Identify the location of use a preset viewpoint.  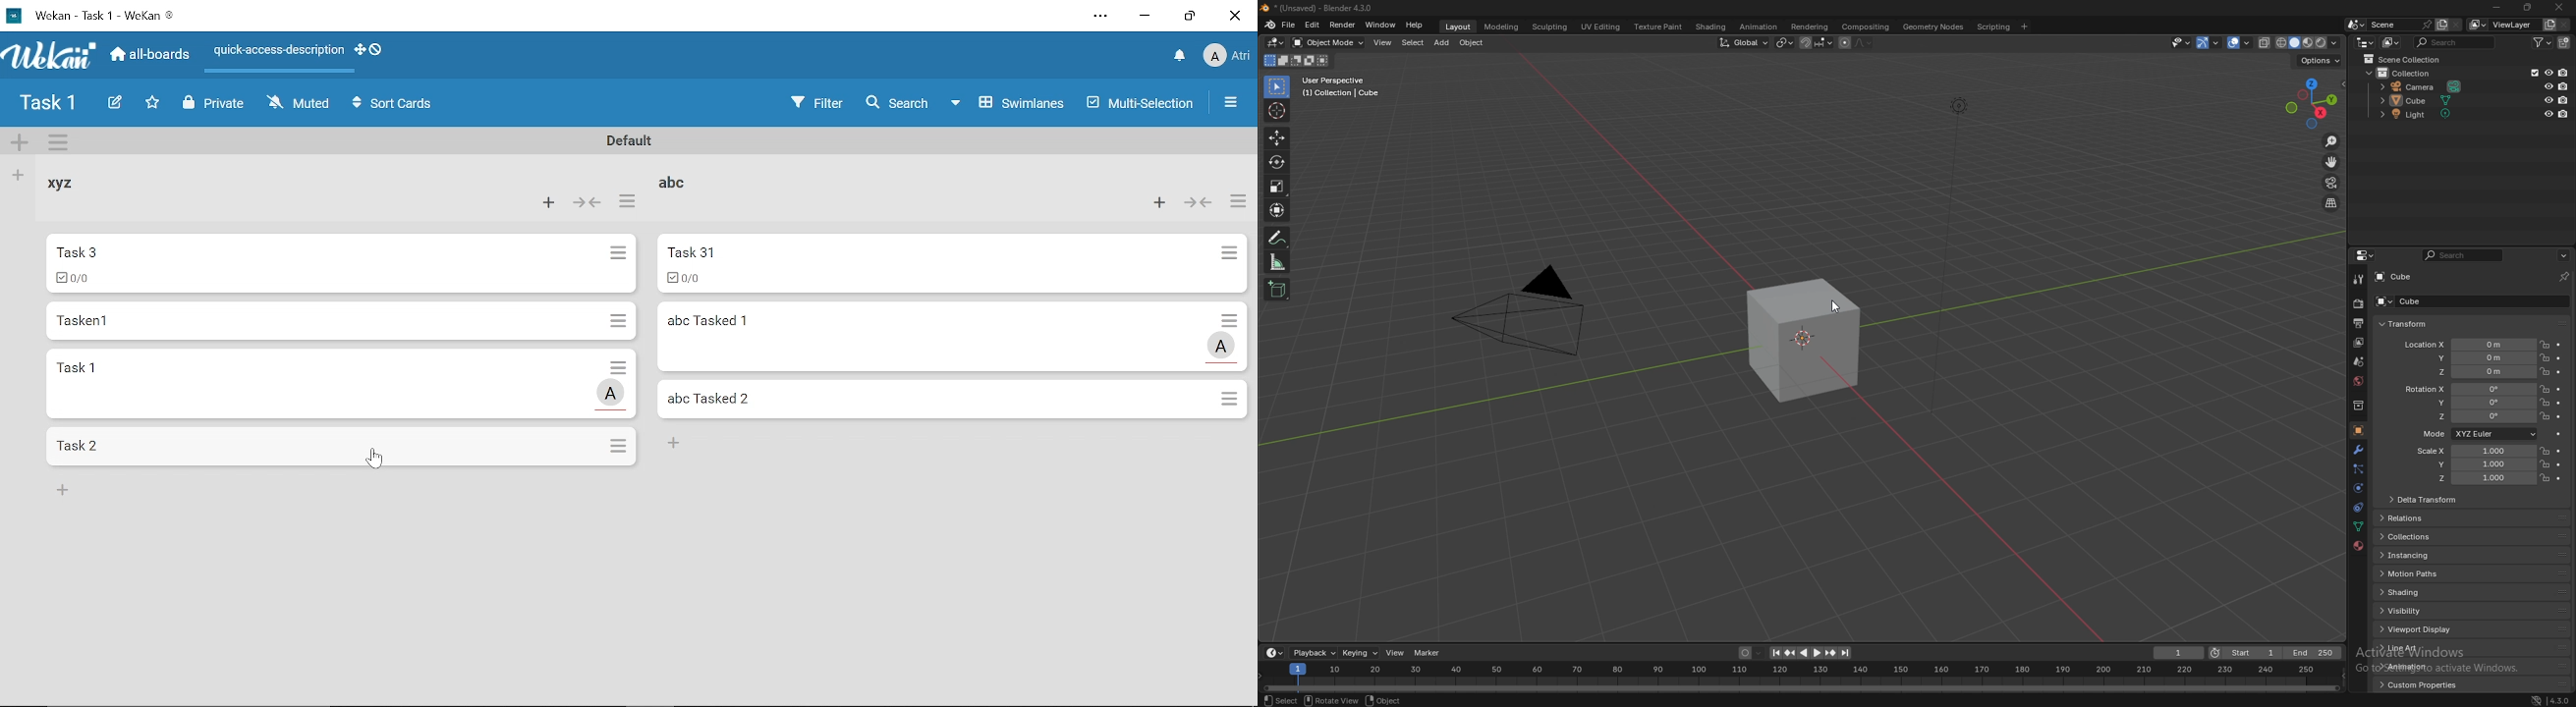
(2312, 103).